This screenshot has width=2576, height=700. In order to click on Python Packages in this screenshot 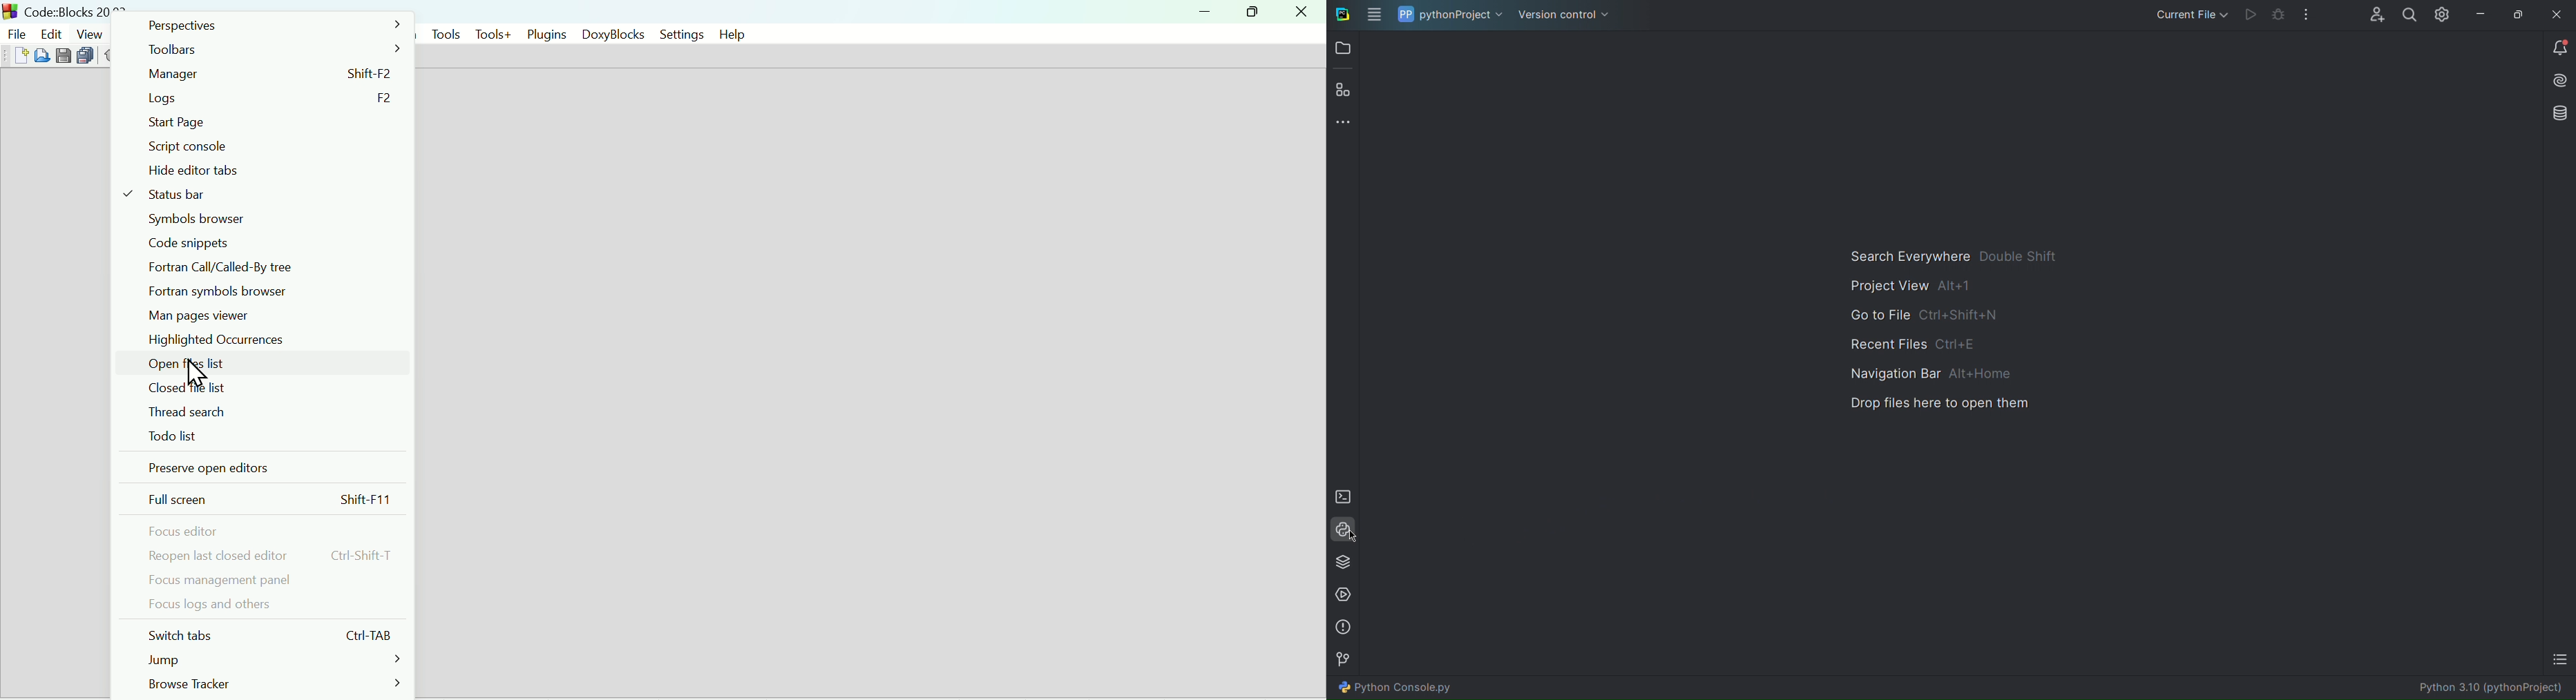, I will do `click(1343, 563)`.